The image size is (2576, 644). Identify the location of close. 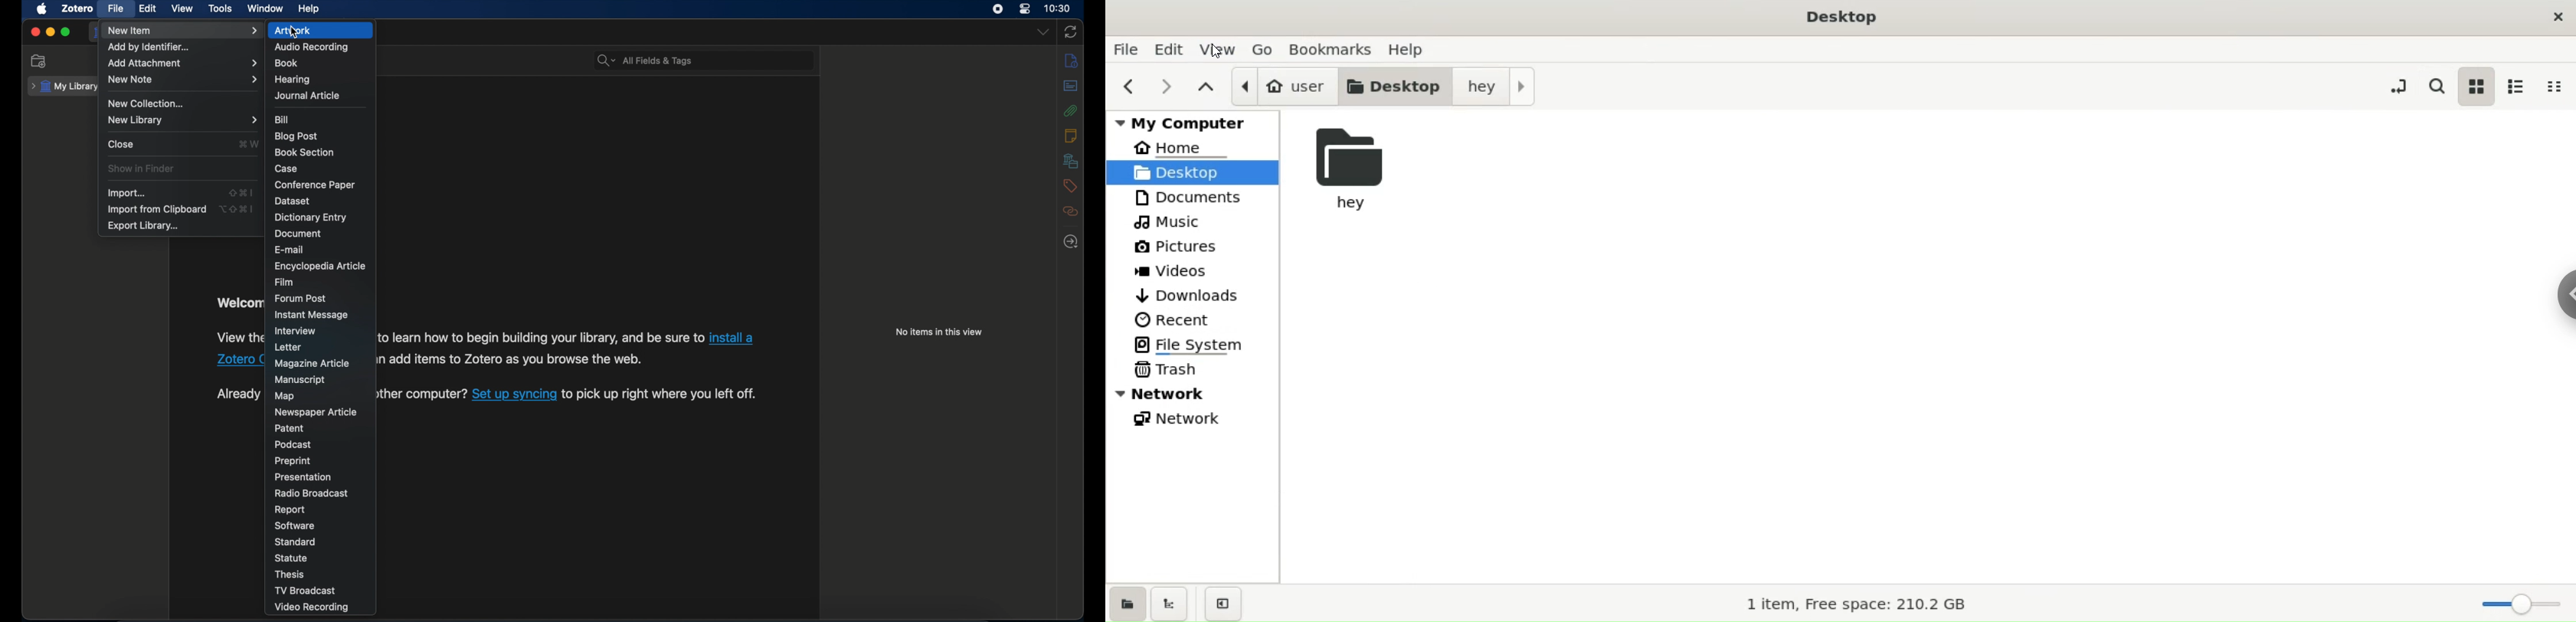
(121, 144).